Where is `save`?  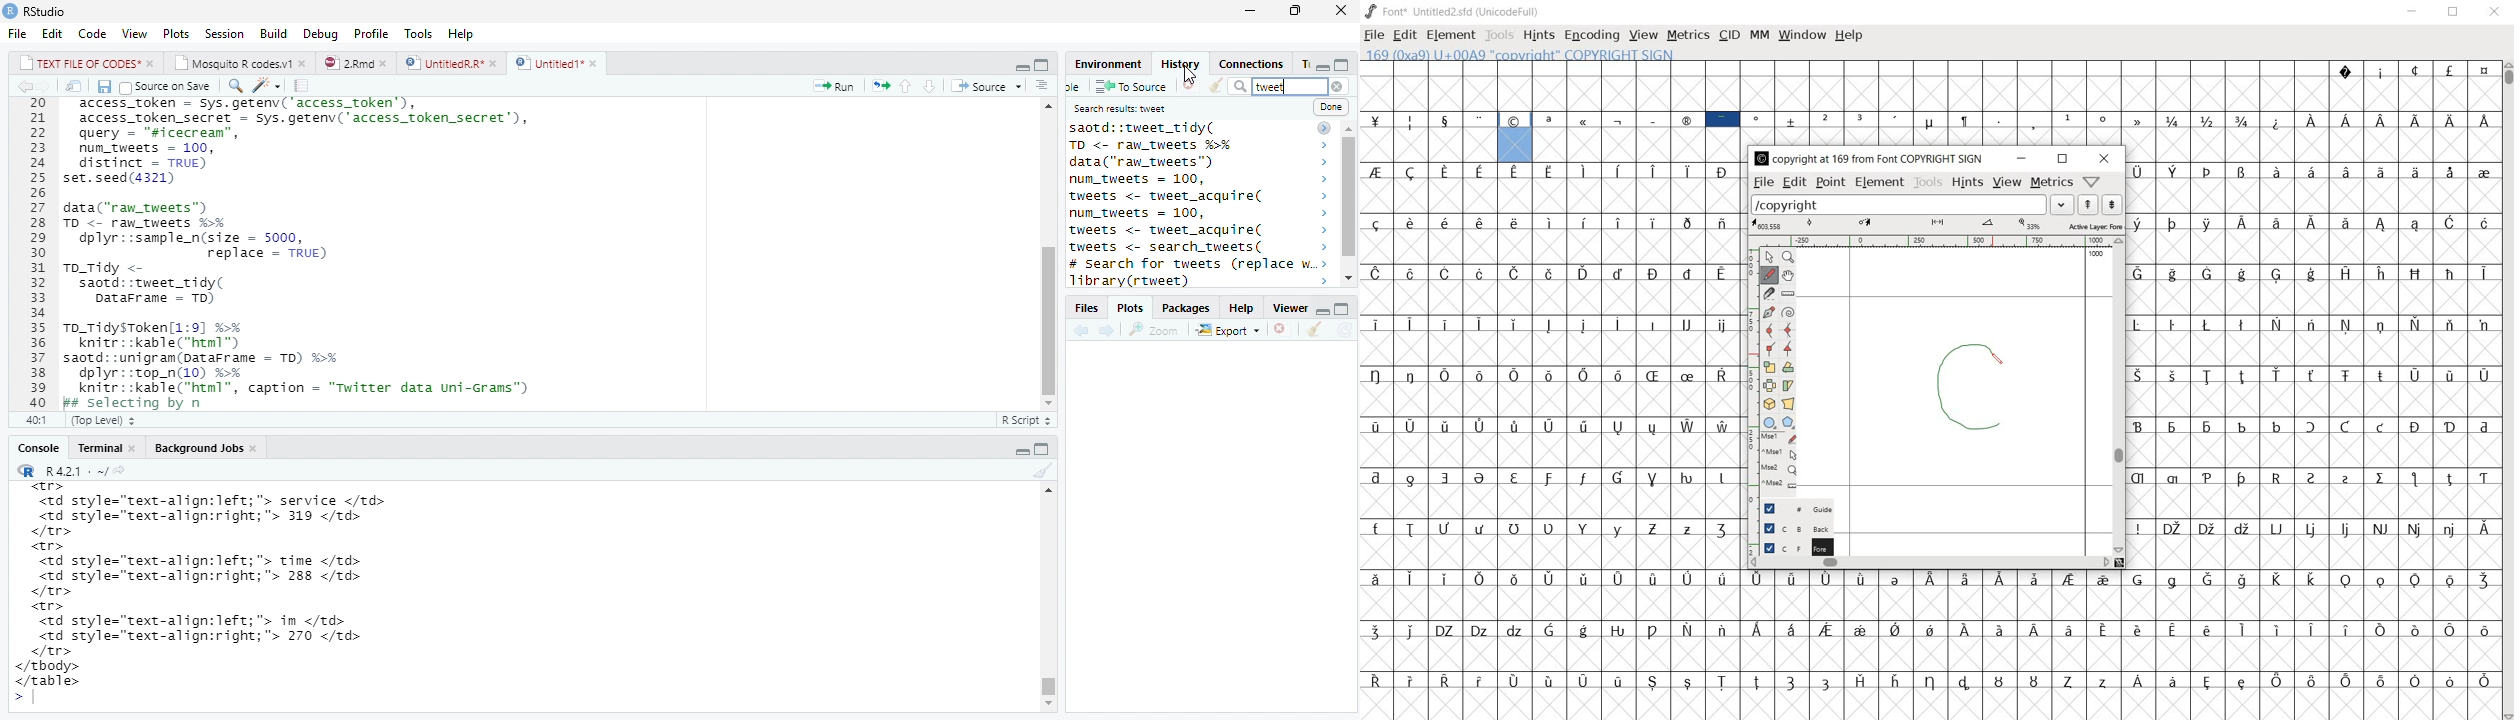
save is located at coordinates (1104, 86).